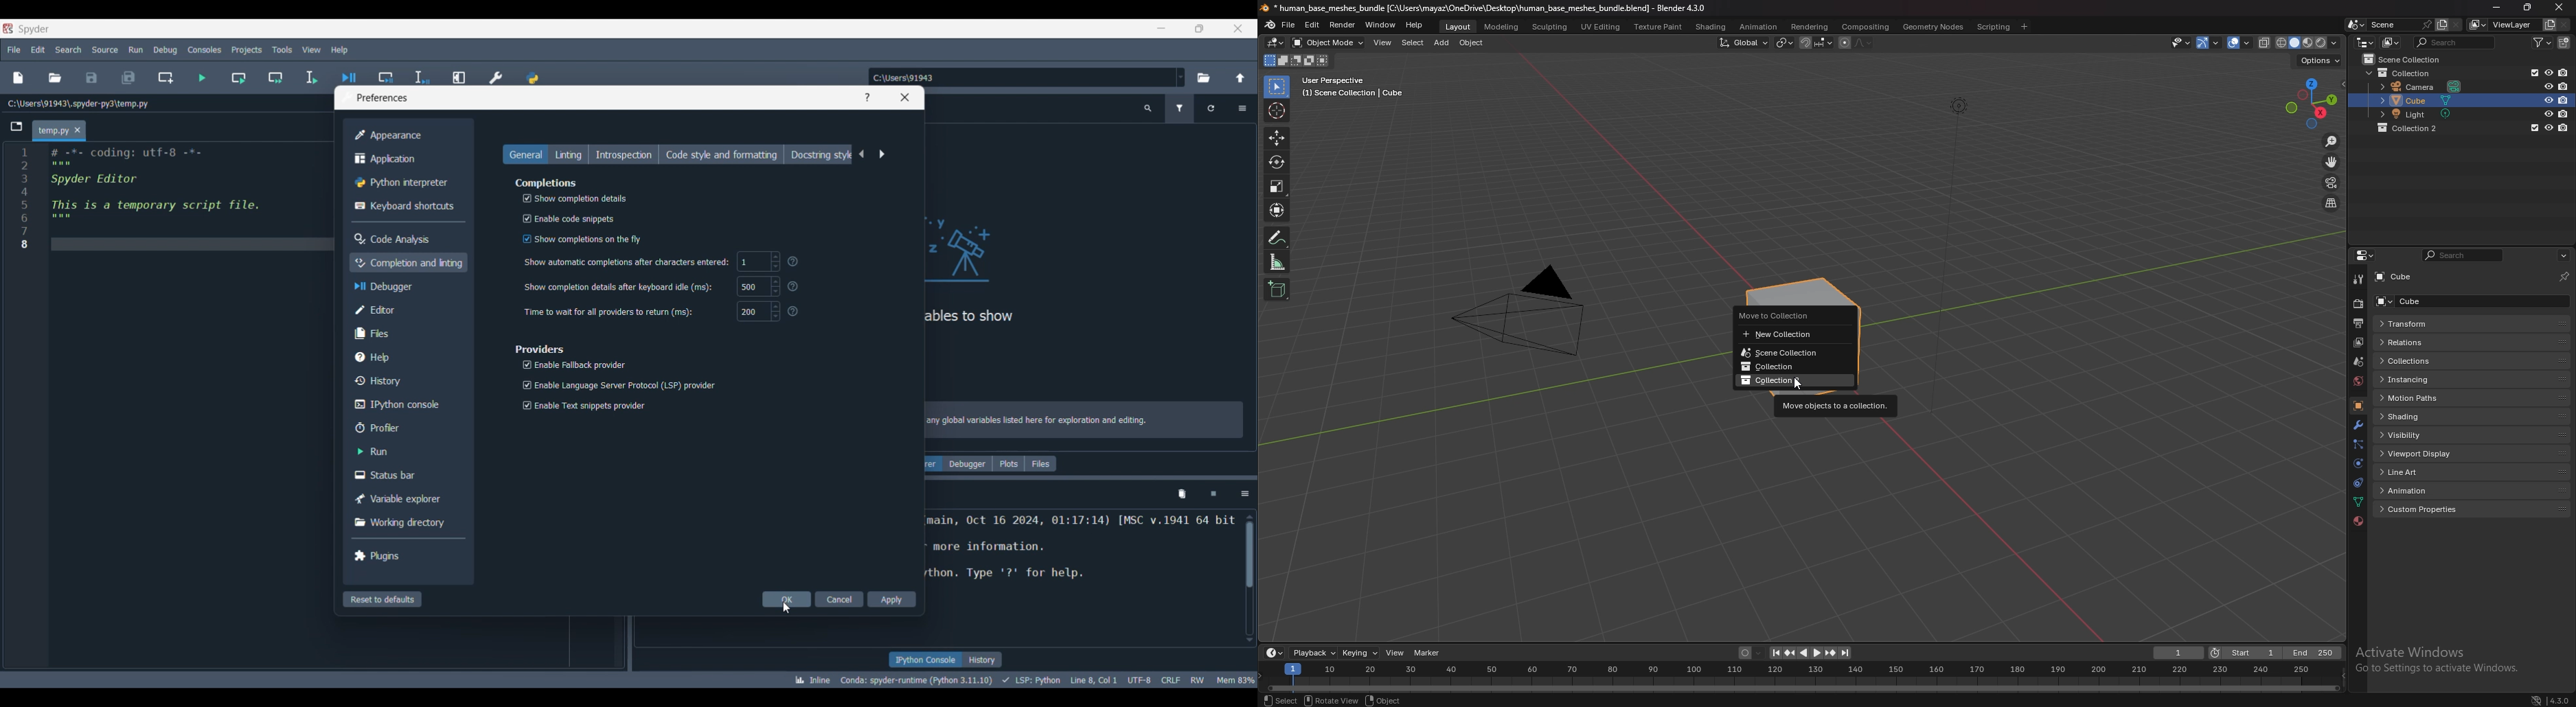 Image resolution: width=2576 pixels, height=728 pixels. What do you see at coordinates (105, 50) in the screenshot?
I see `Source menu` at bounding box center [105, 50].